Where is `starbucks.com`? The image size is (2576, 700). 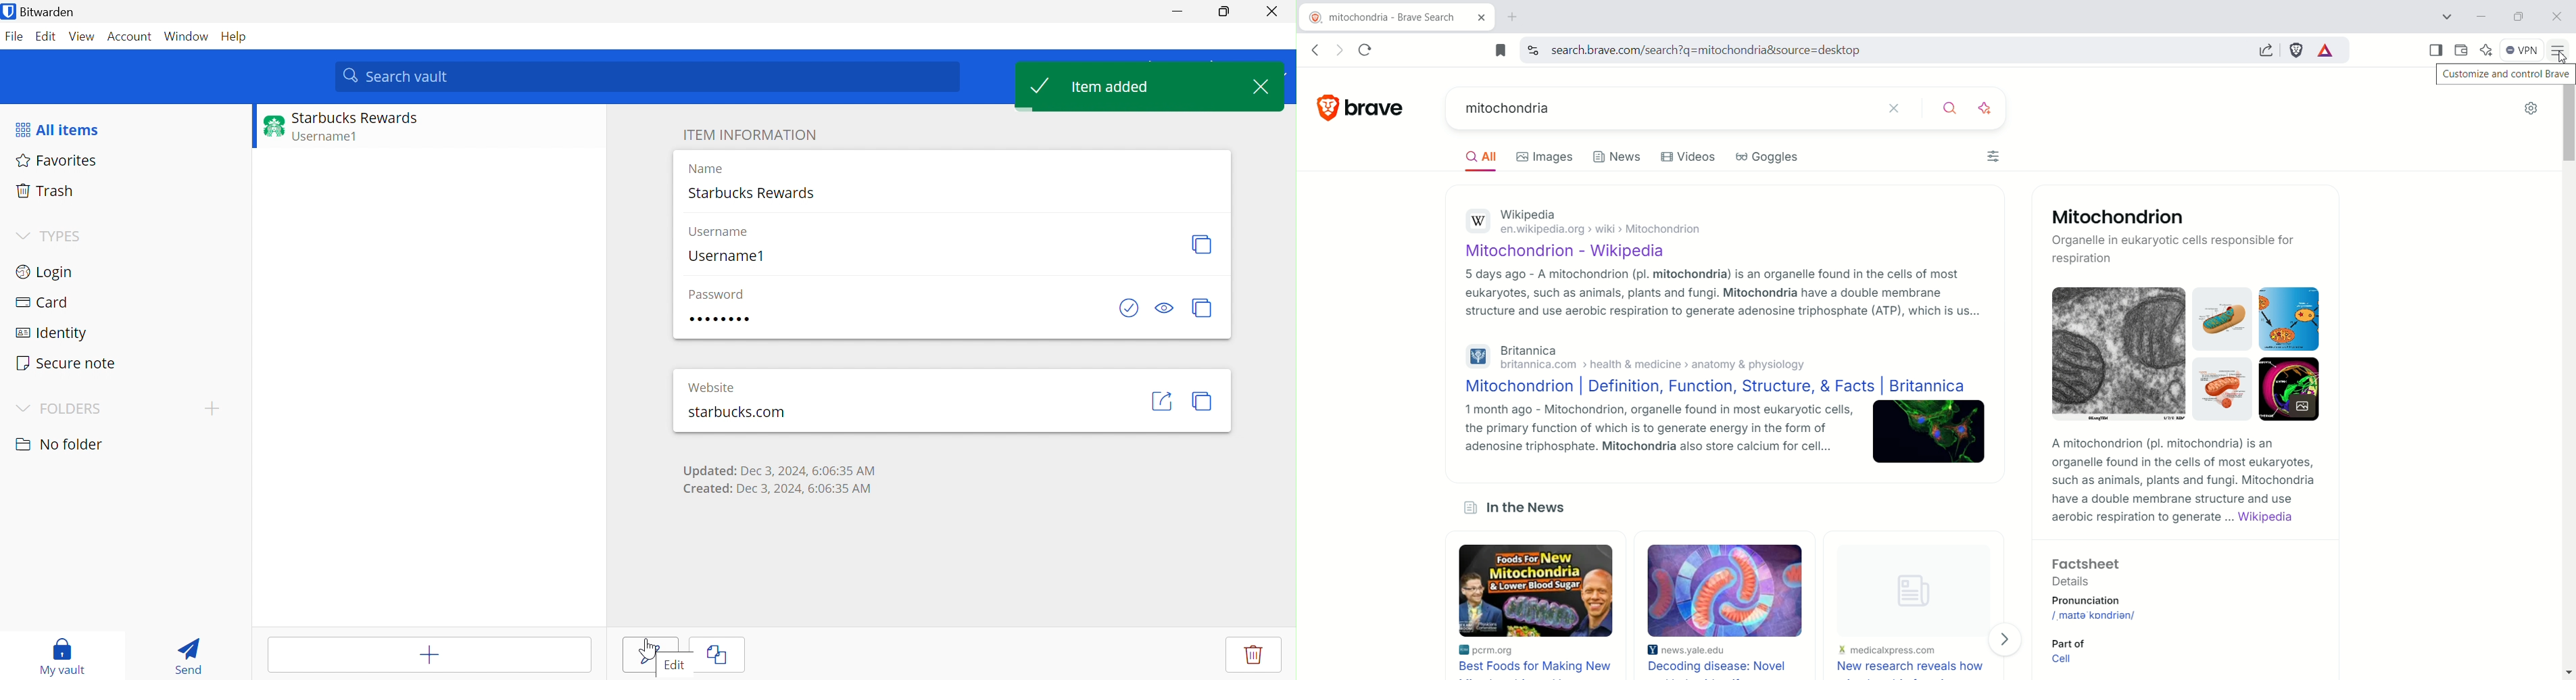
starbucks.com is located at coordinates (733, 413).